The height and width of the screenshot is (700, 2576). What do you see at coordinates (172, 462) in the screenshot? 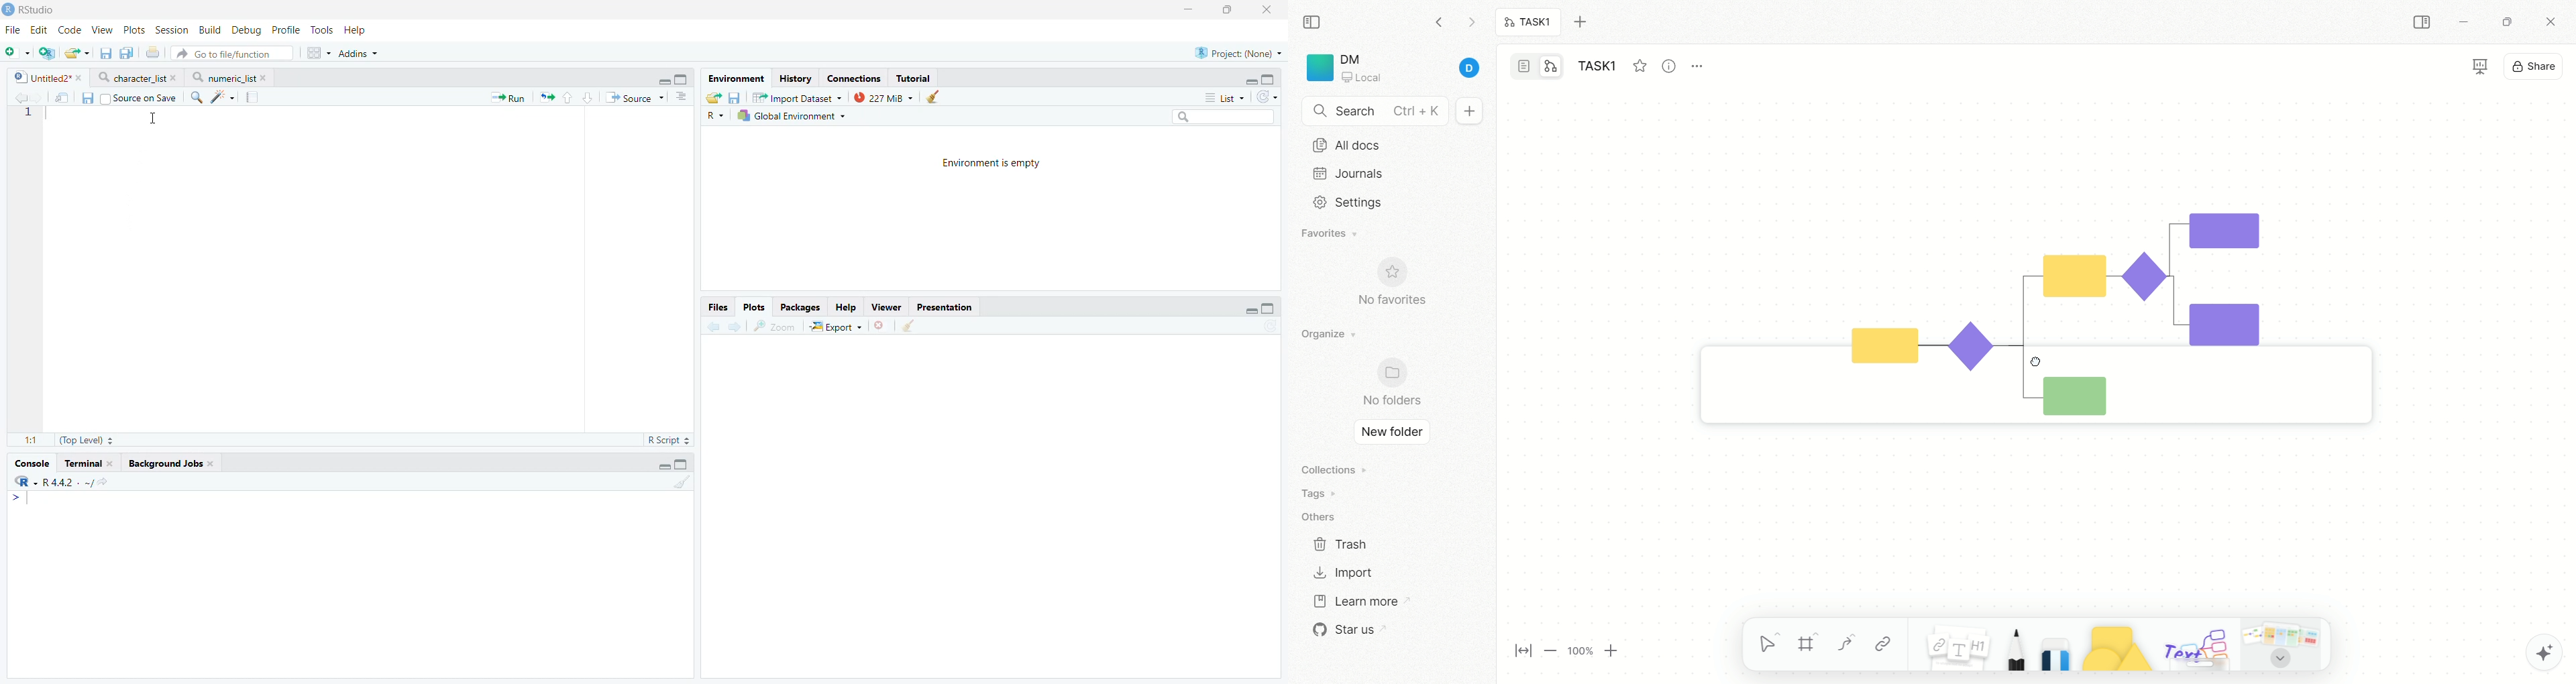
I see `Background Jobs` at bounding box center [172, 462].